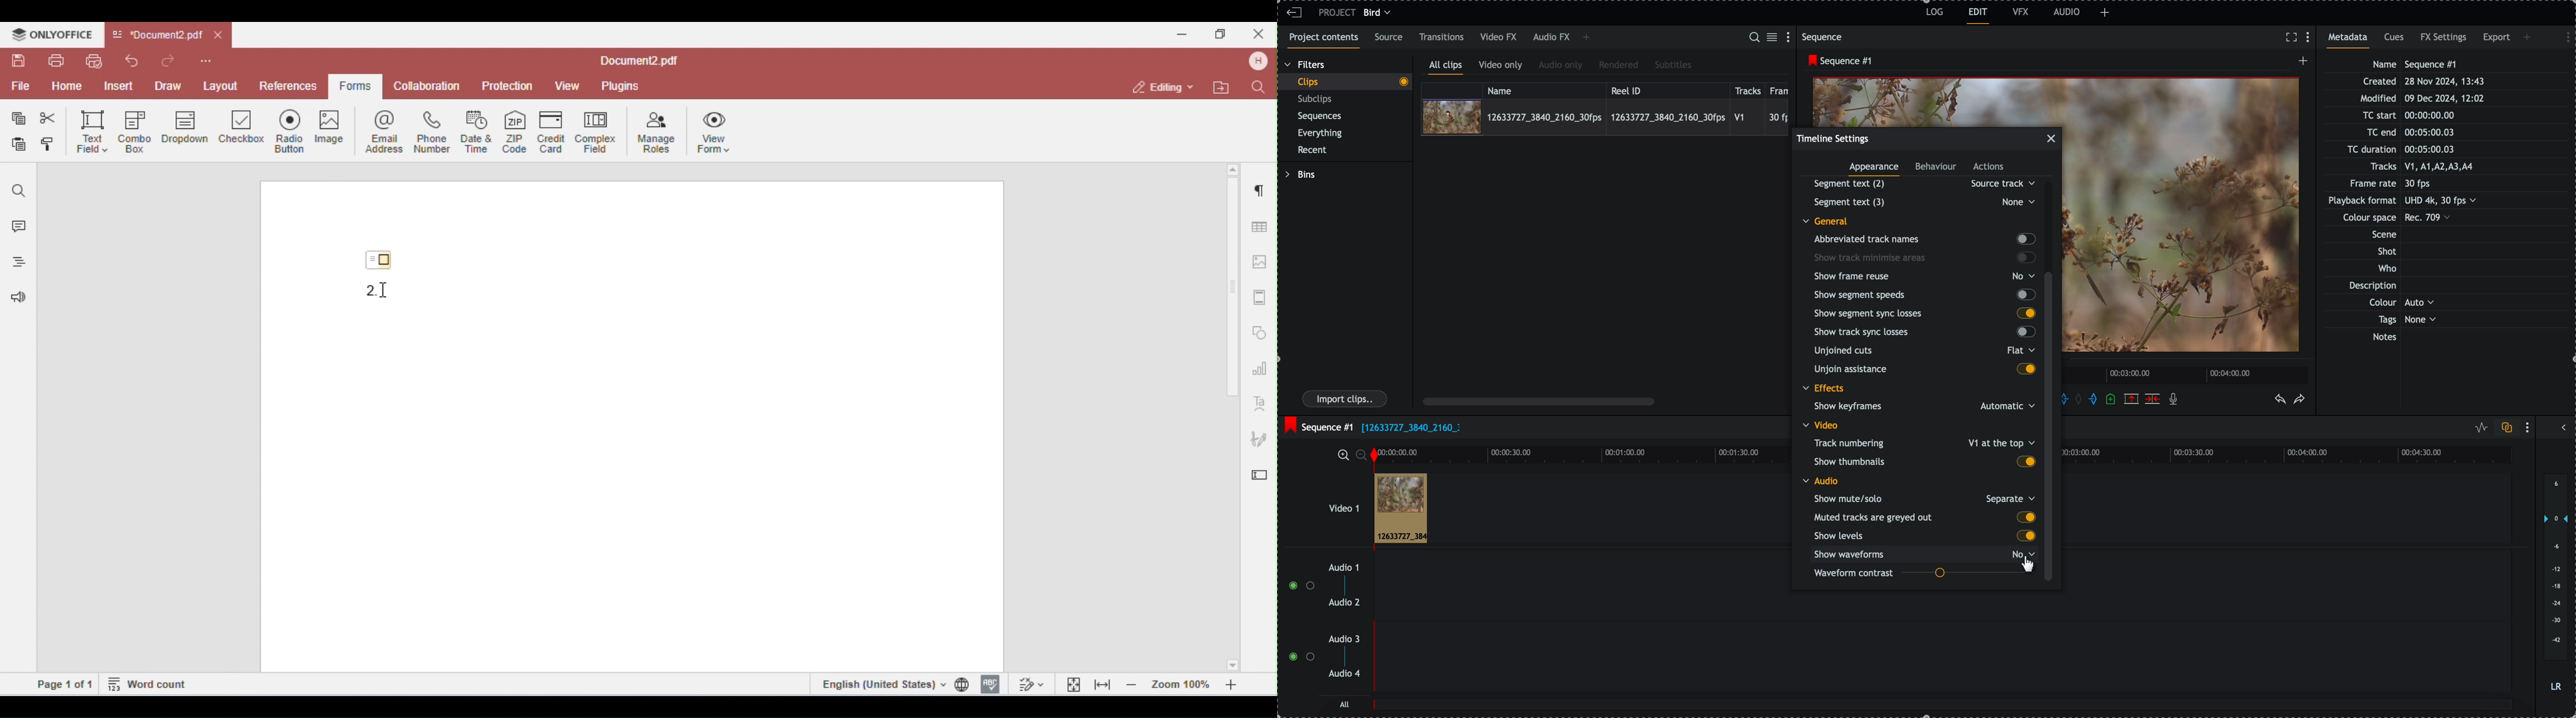 This screenshot has height=728, width=2576. What do you see at coordinates (1838, 61) in the screenshot?
I see `sequence #1` at bounding box center [1838, 61].